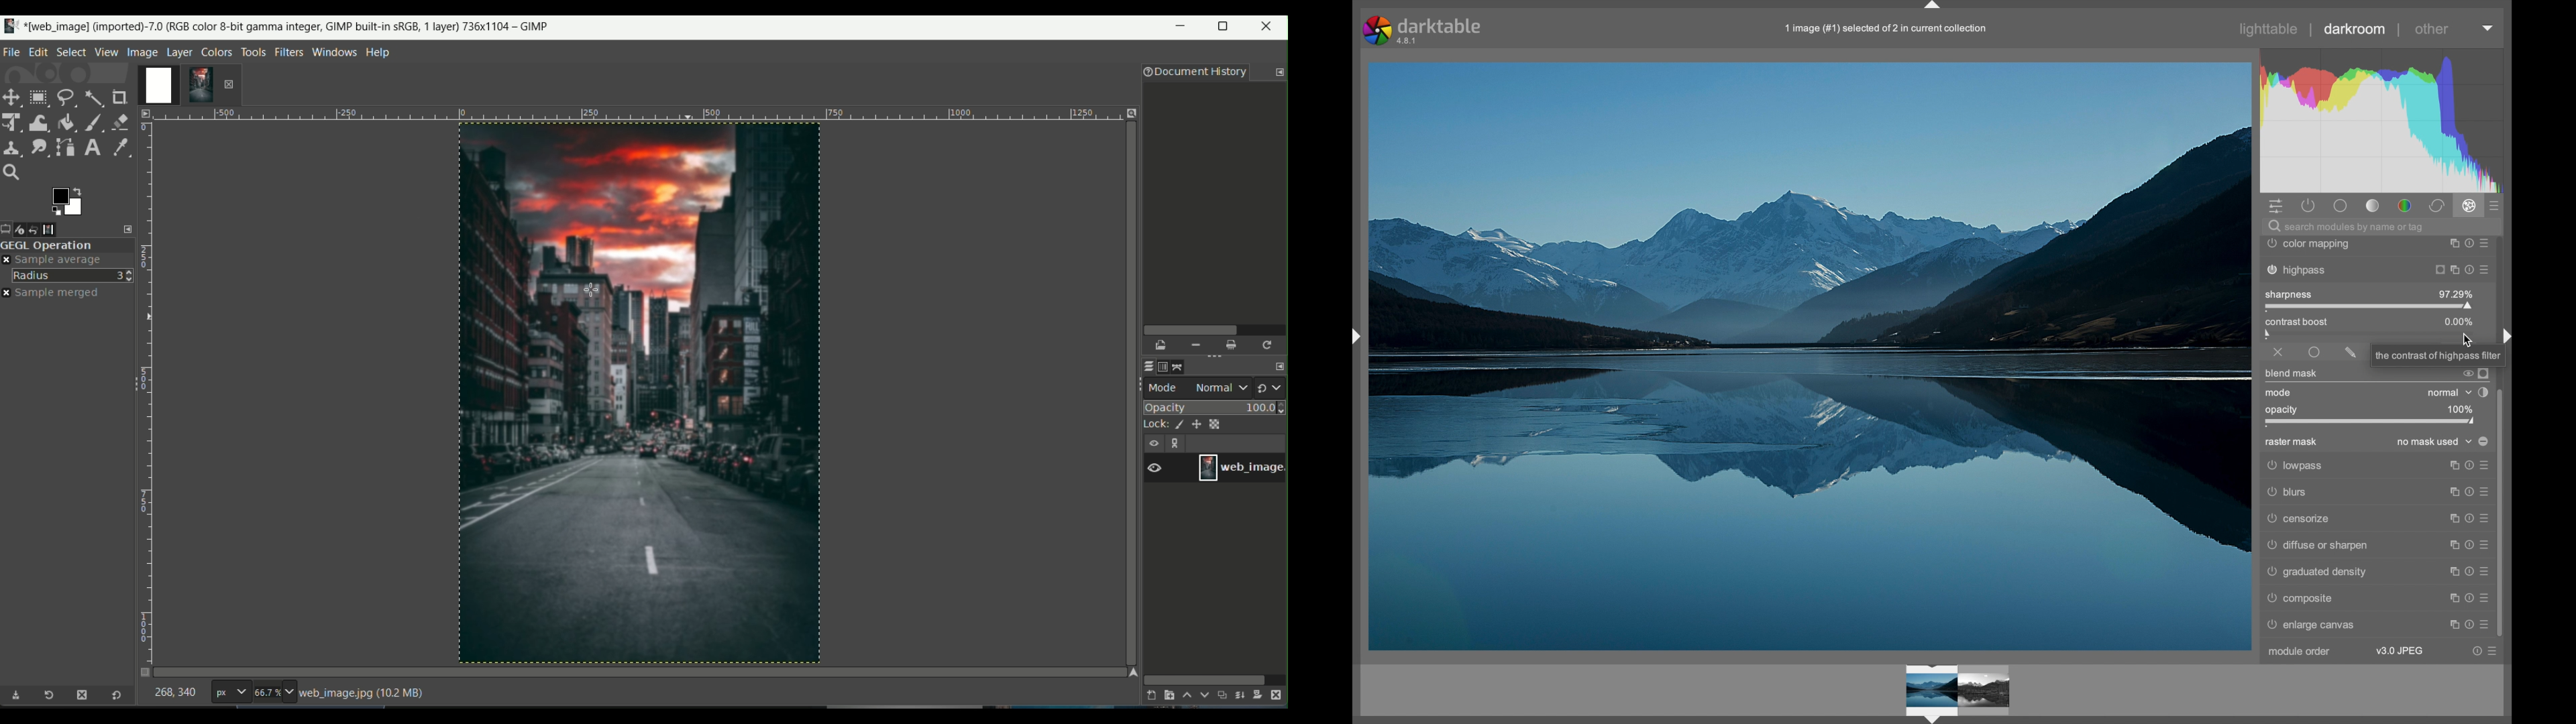 This screenshot has width=2576, height=728. What do you see at coordinates (2313, 625) in the screenshot?
I see `enlarge canvas` at bounding box center [2313, 625].